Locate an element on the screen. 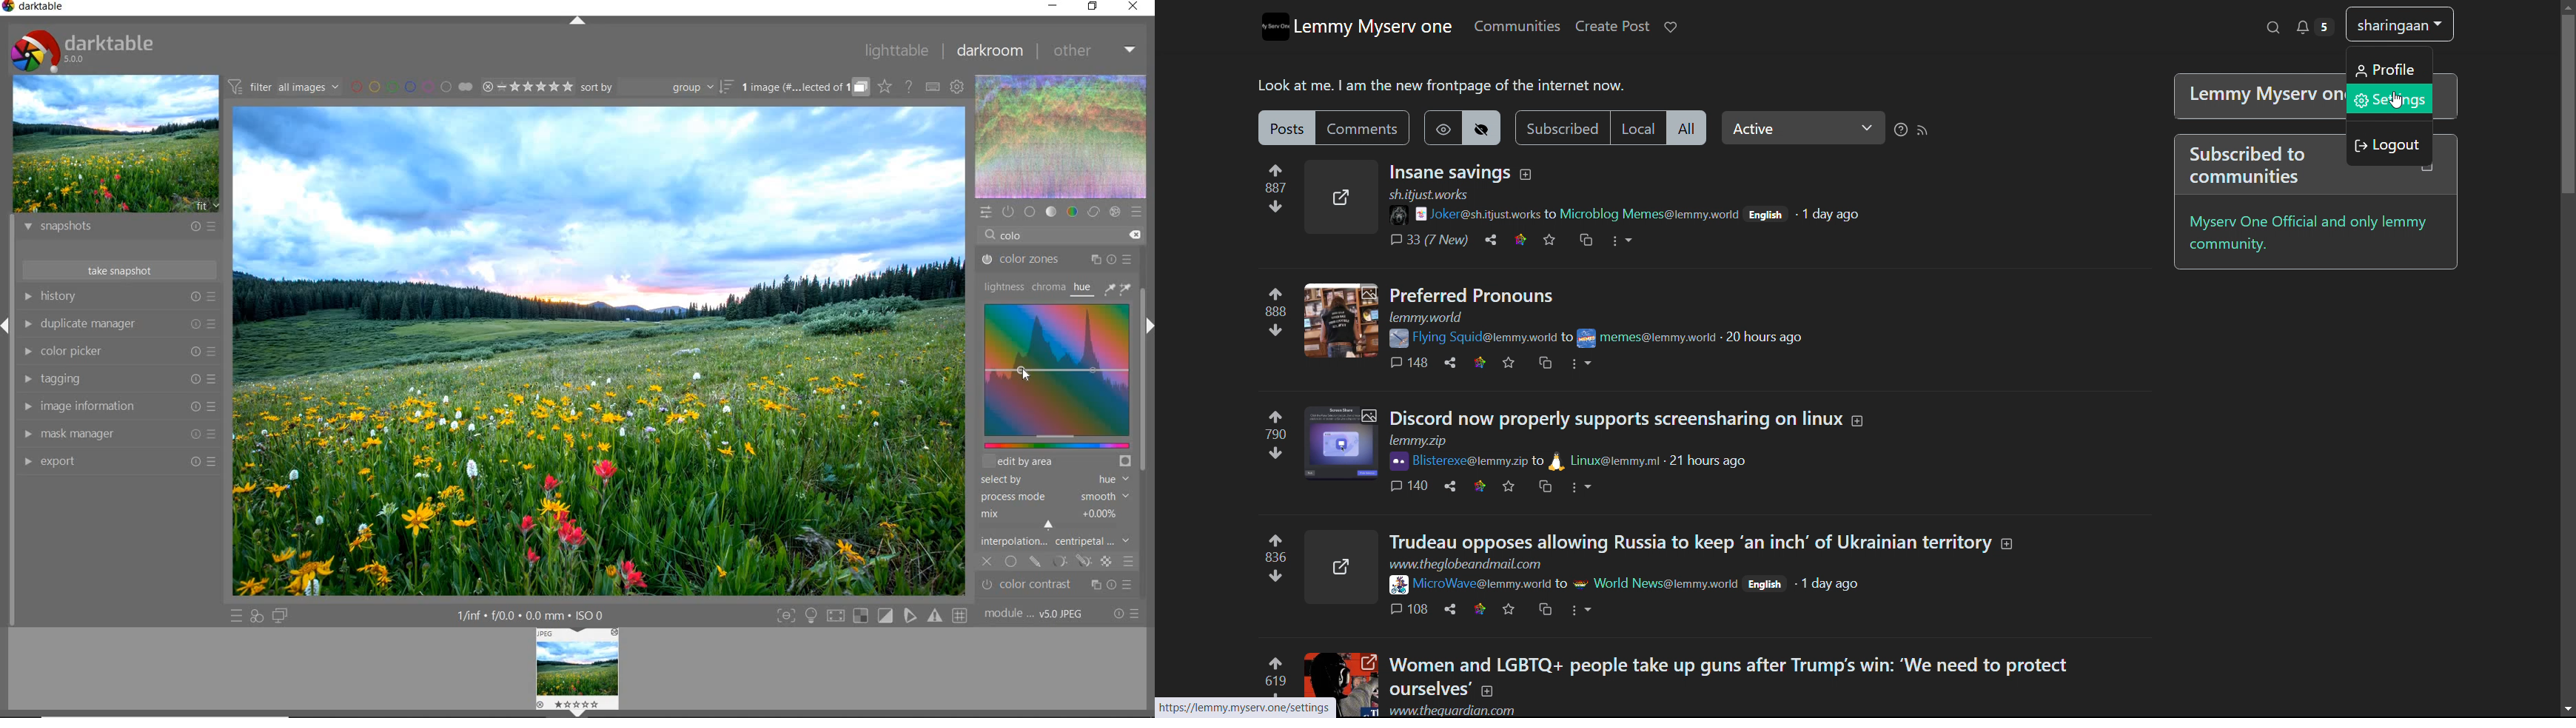  expand here is located at coordinates (1340, 443).